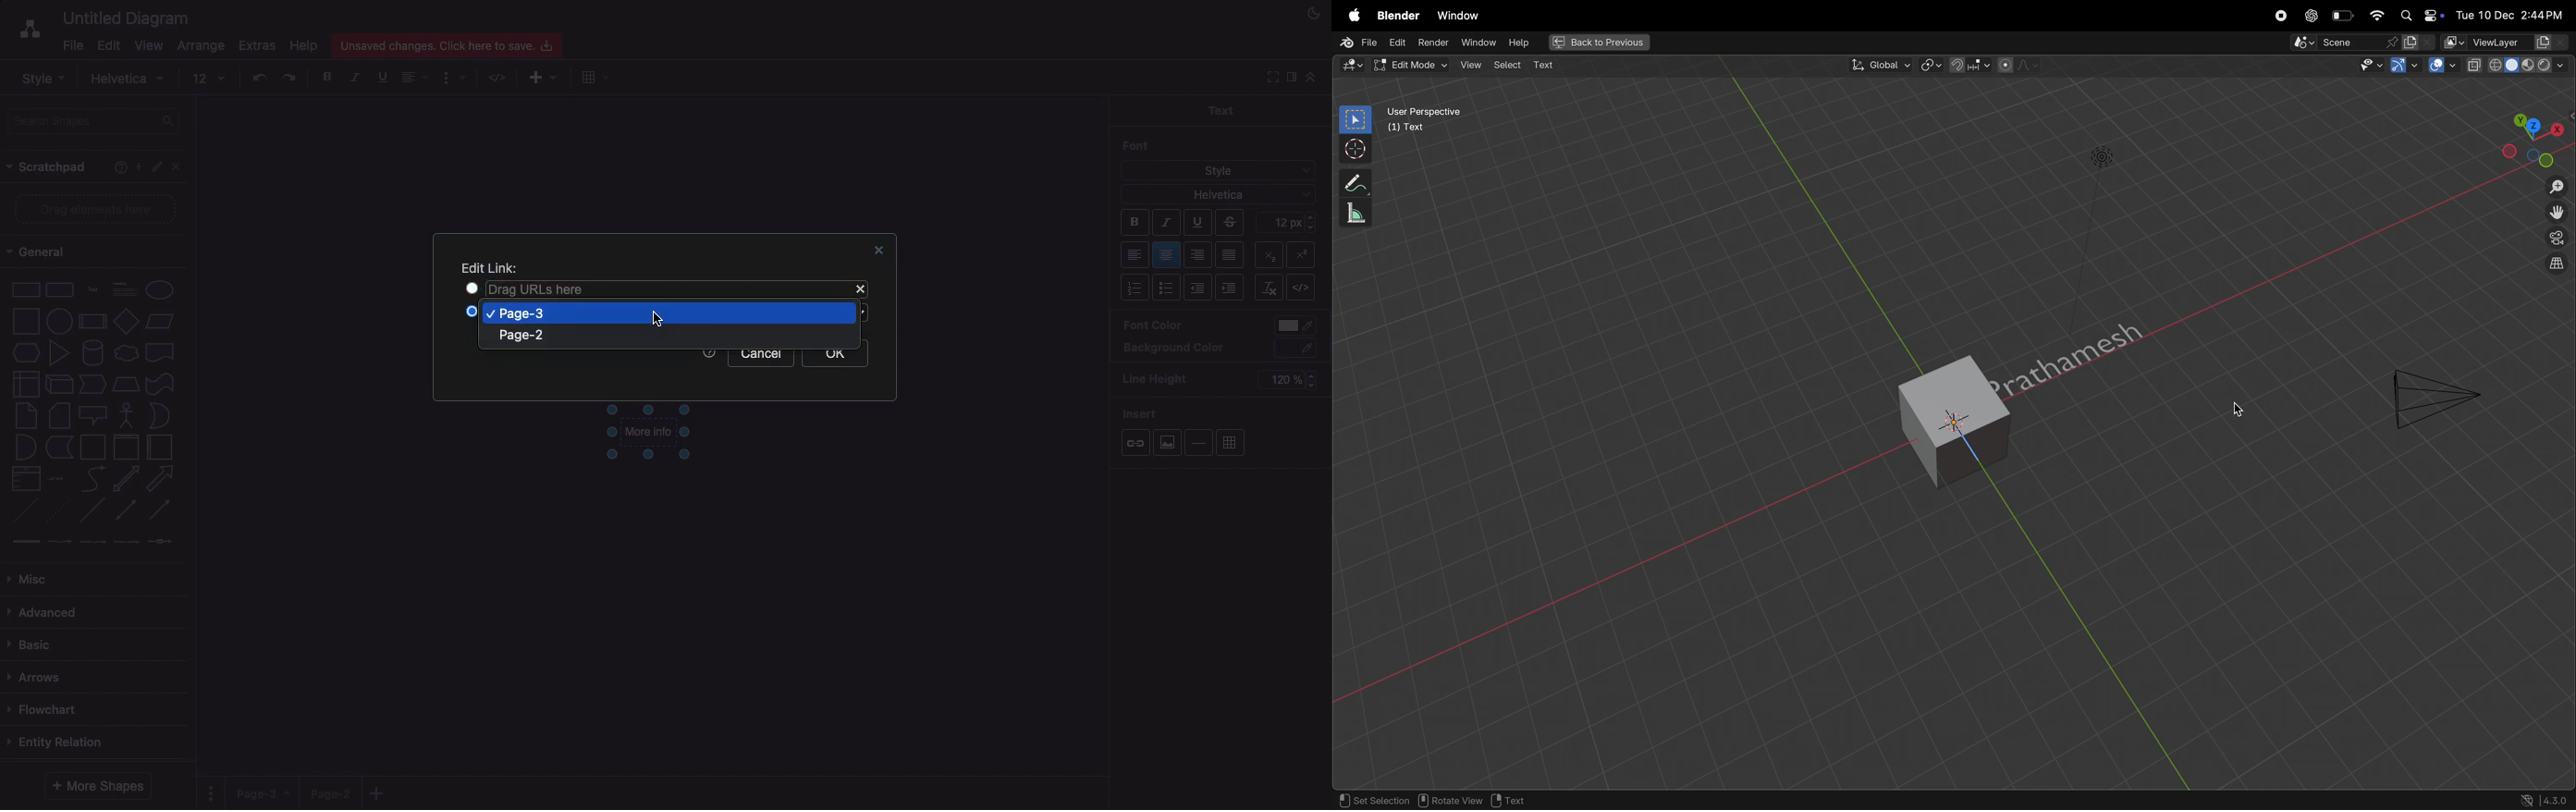 The height and width of the screenshot is (812, 2576). Describe the element at coordinates (138, 166) in the screenshot. I see `Add` at that location.